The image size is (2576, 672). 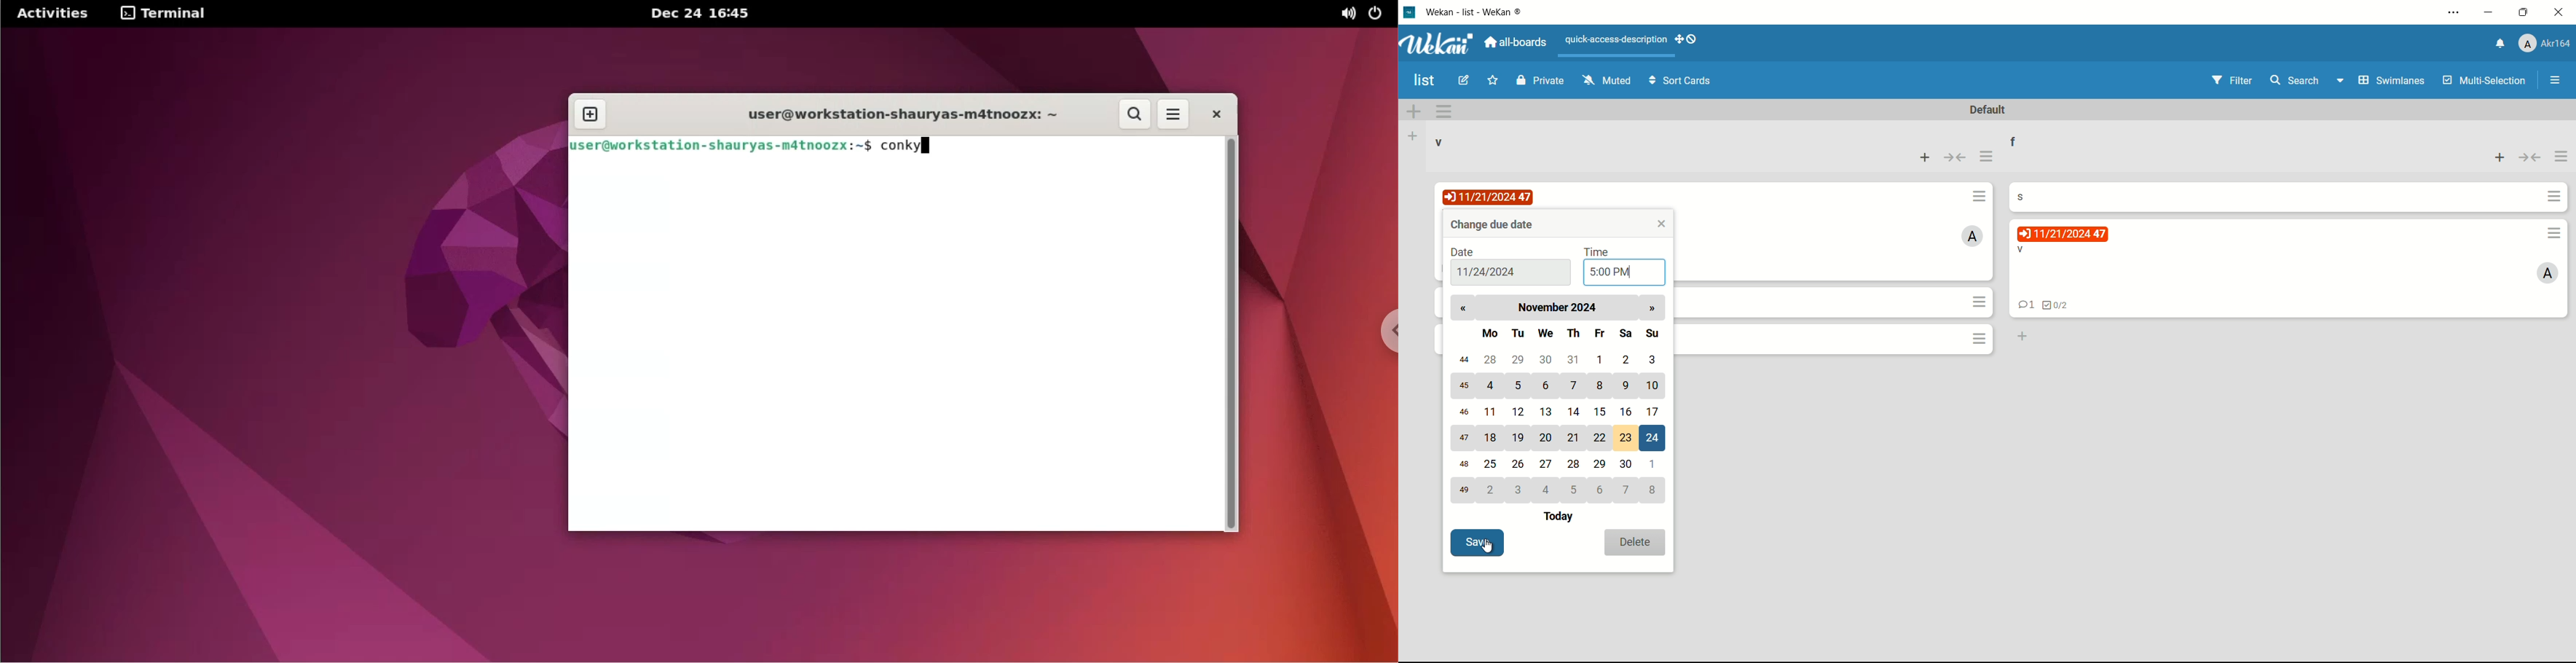 I want to click on board name, so click(x=1425, y=80).